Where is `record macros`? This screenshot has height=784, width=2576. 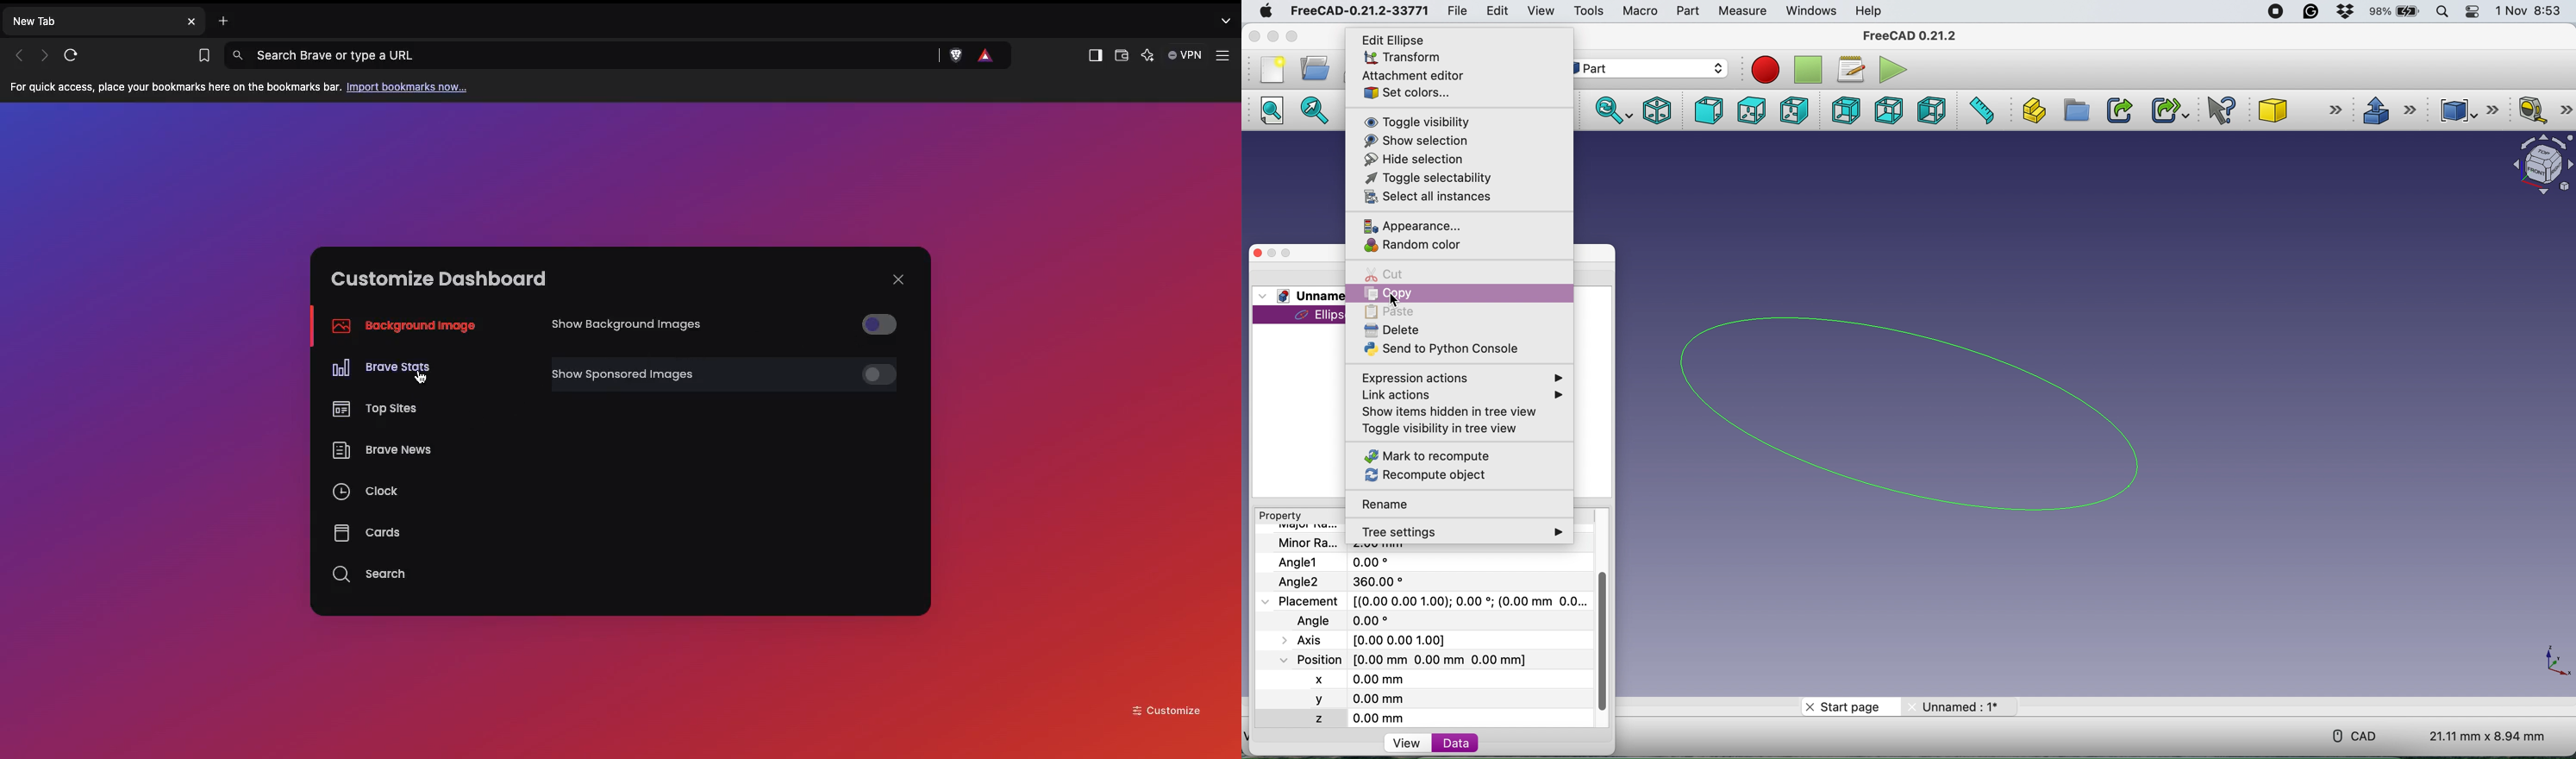
record macros is located at coordinates (1765, 69).